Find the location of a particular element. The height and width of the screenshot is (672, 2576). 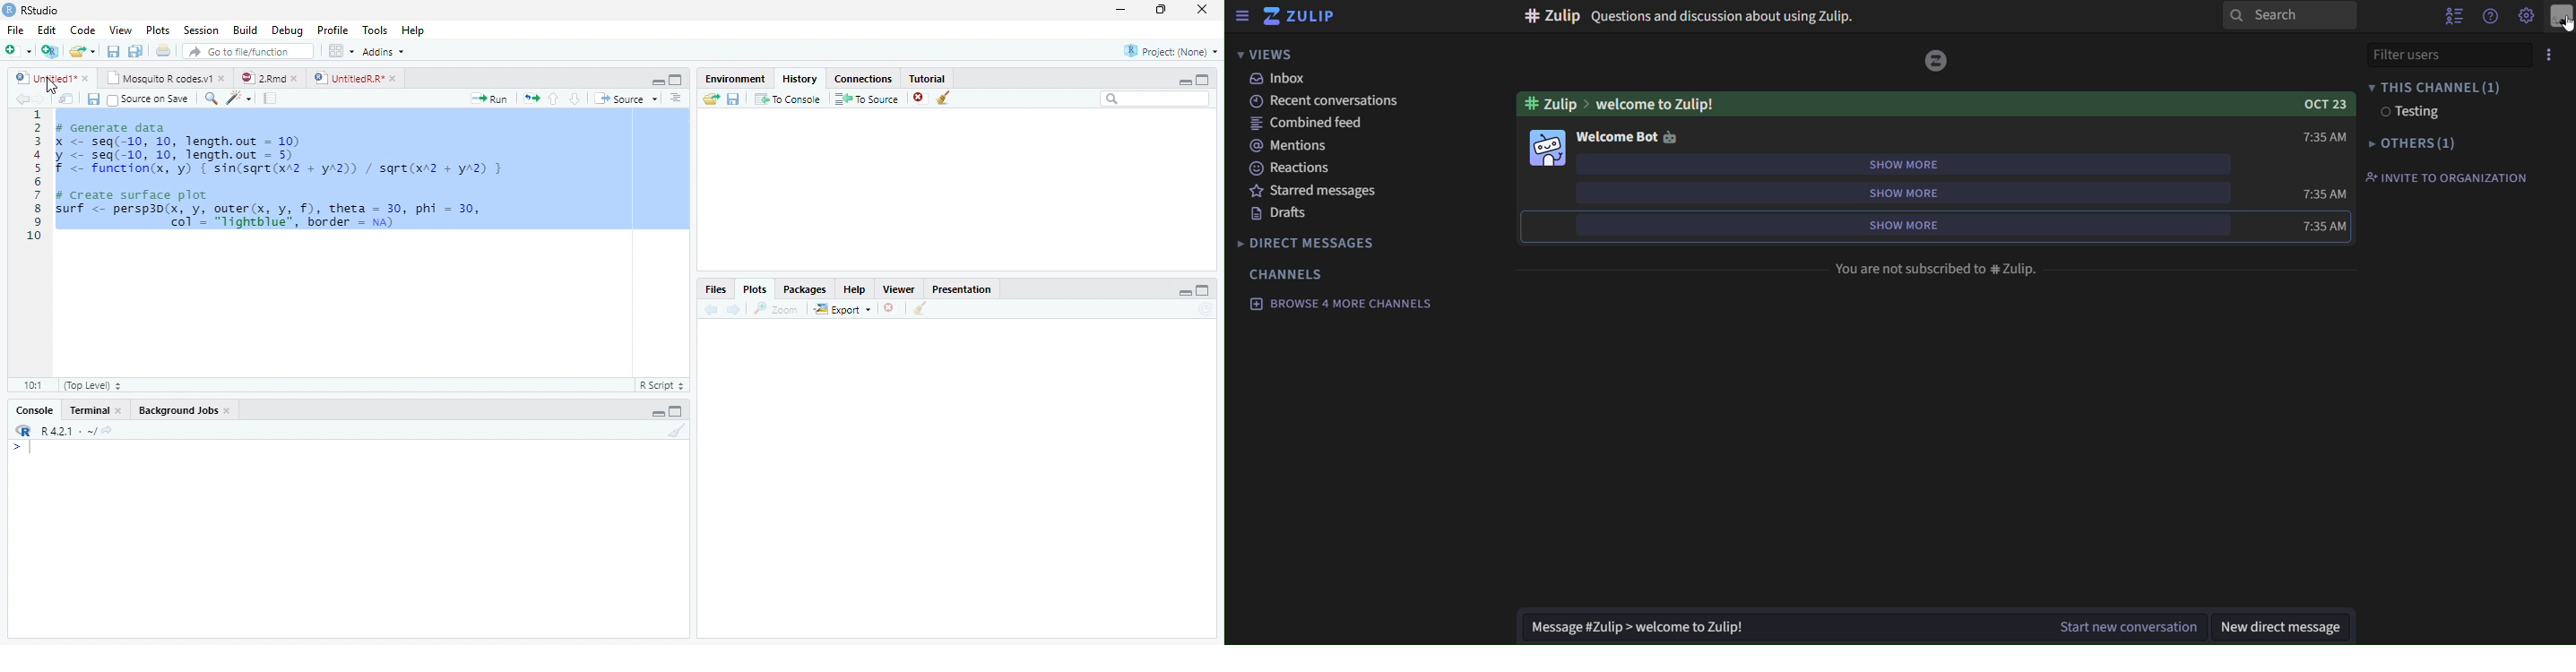

show more is located at coordinates (1905, 162).